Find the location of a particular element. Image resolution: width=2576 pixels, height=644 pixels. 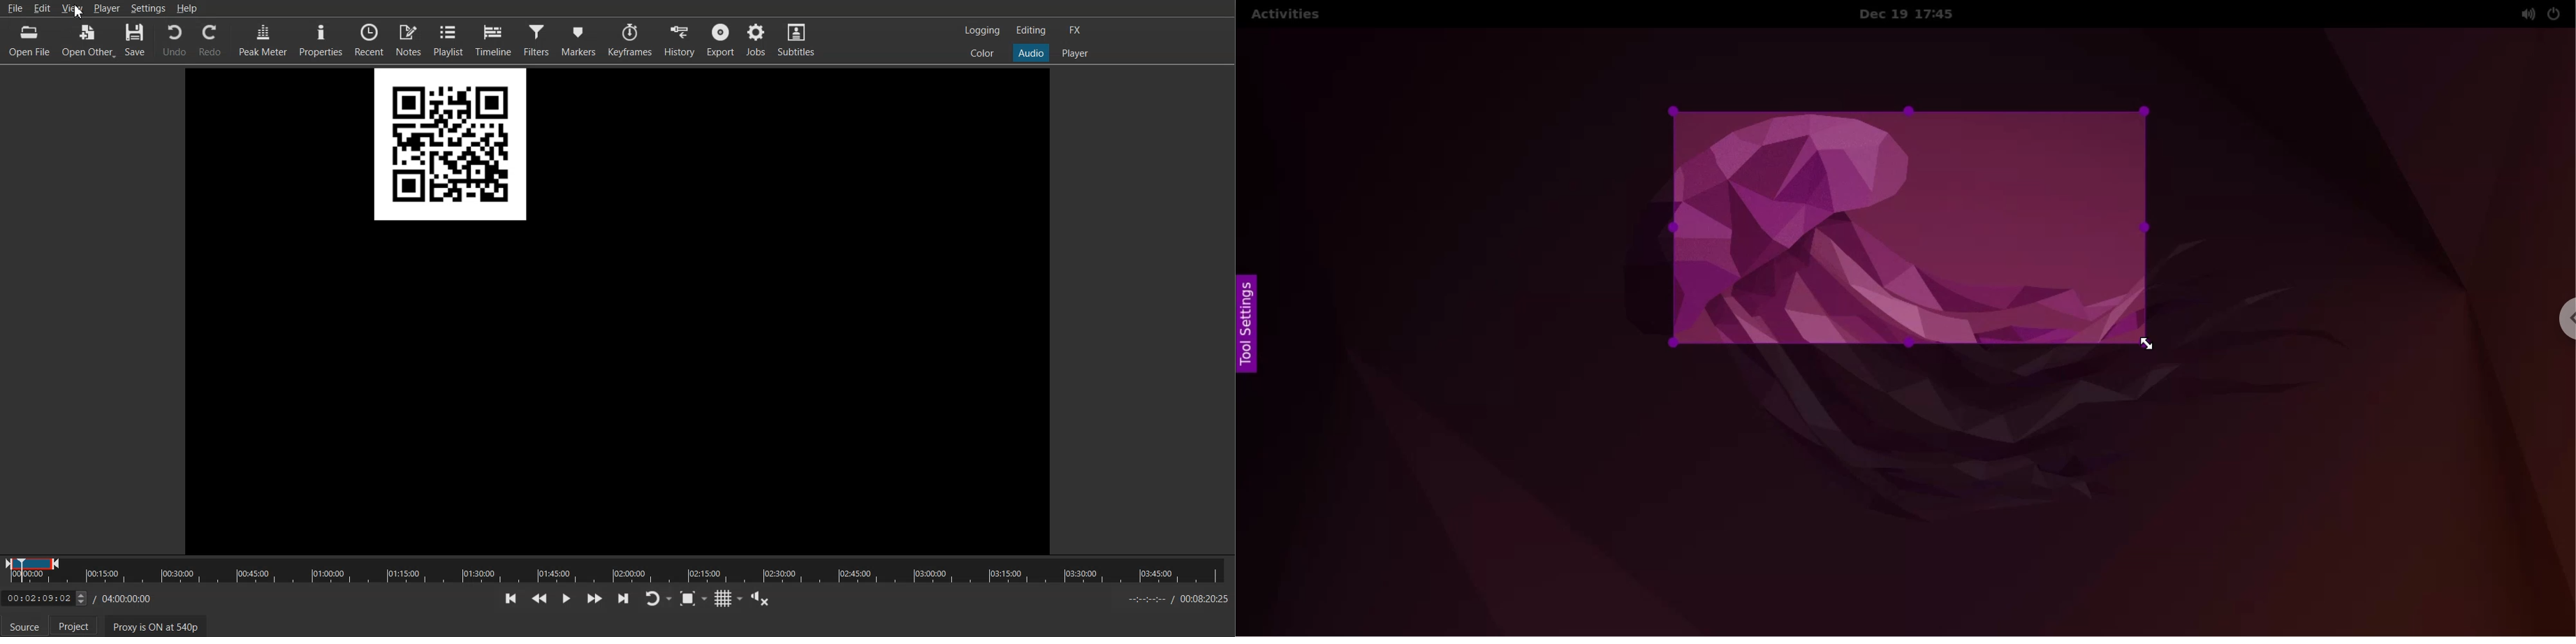

Switch to the effect layout is located at coordinates (1076, 30).